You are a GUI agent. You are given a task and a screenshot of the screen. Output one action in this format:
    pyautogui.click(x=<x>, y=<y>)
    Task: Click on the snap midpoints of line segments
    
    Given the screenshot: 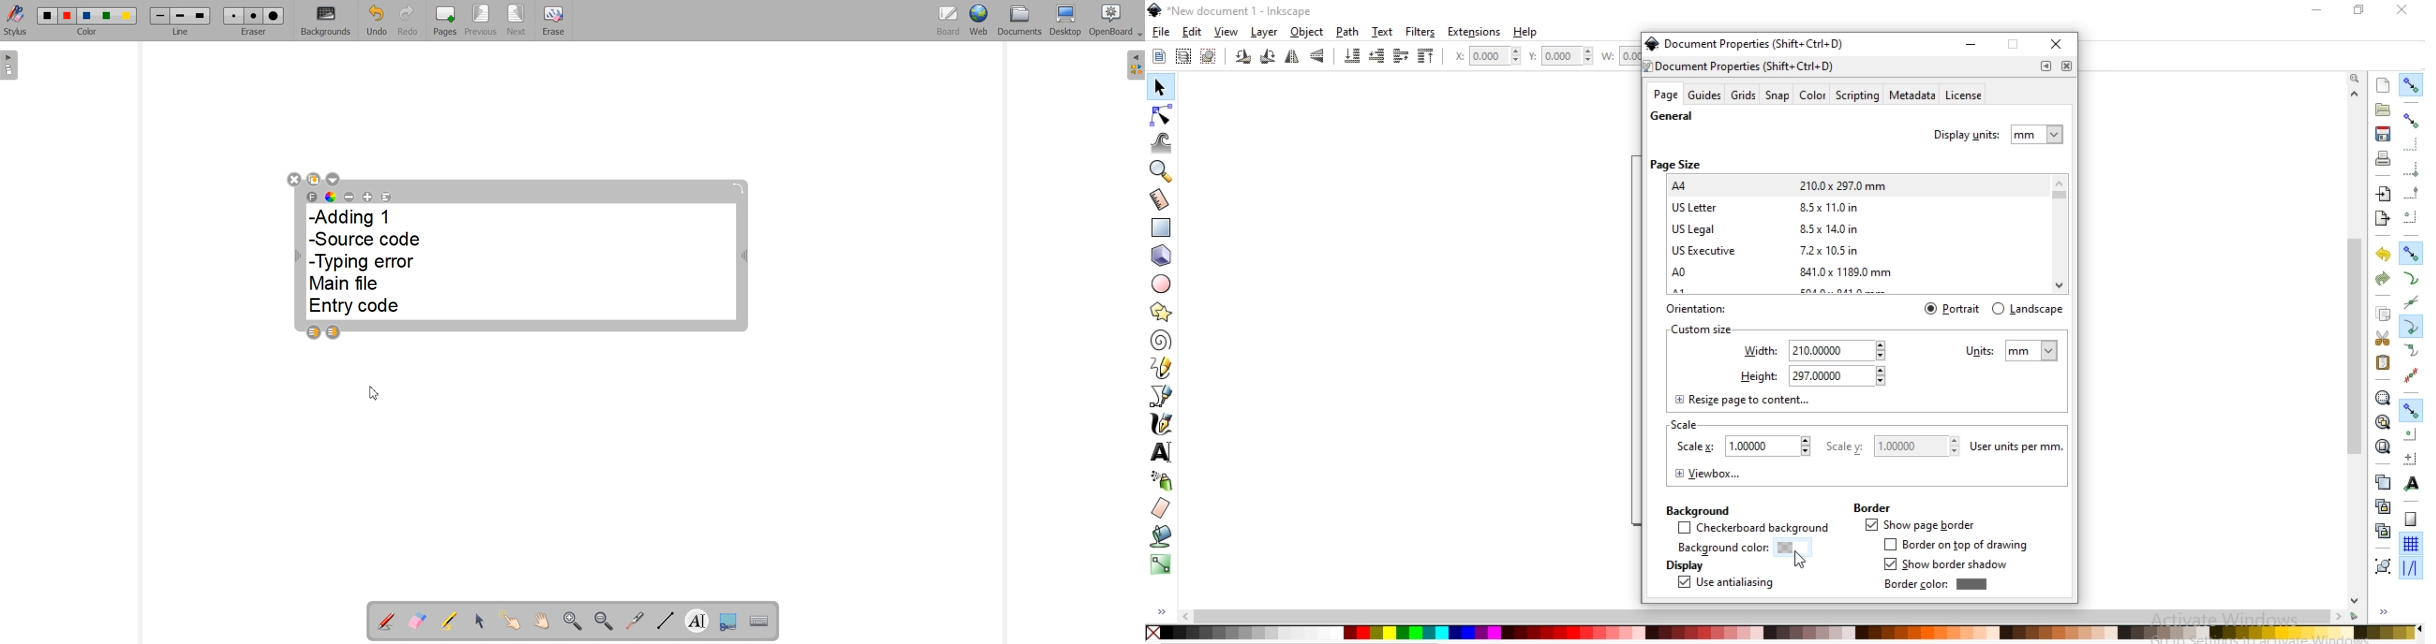 What is the action you would take?
    pyautogui.click(x=2409, y=375)
    